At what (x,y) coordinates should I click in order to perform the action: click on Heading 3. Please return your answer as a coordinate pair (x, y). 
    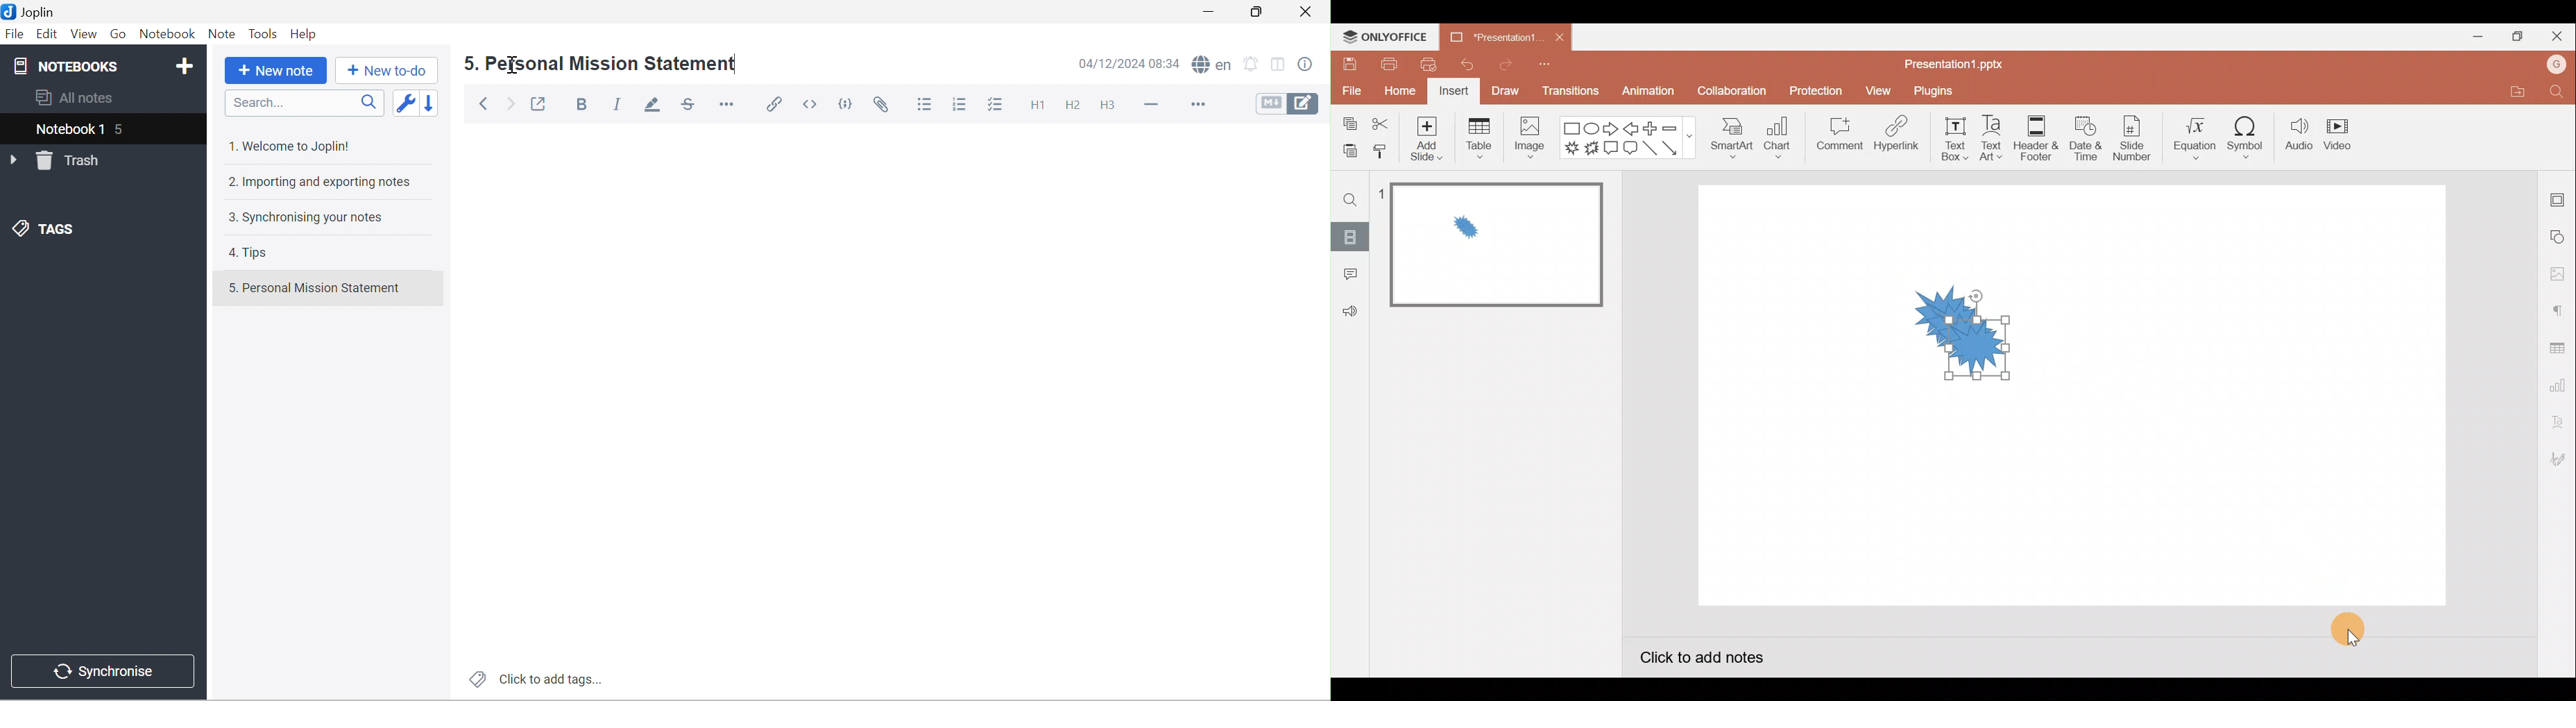
    Looking at the image, I should click on (1109, 105).